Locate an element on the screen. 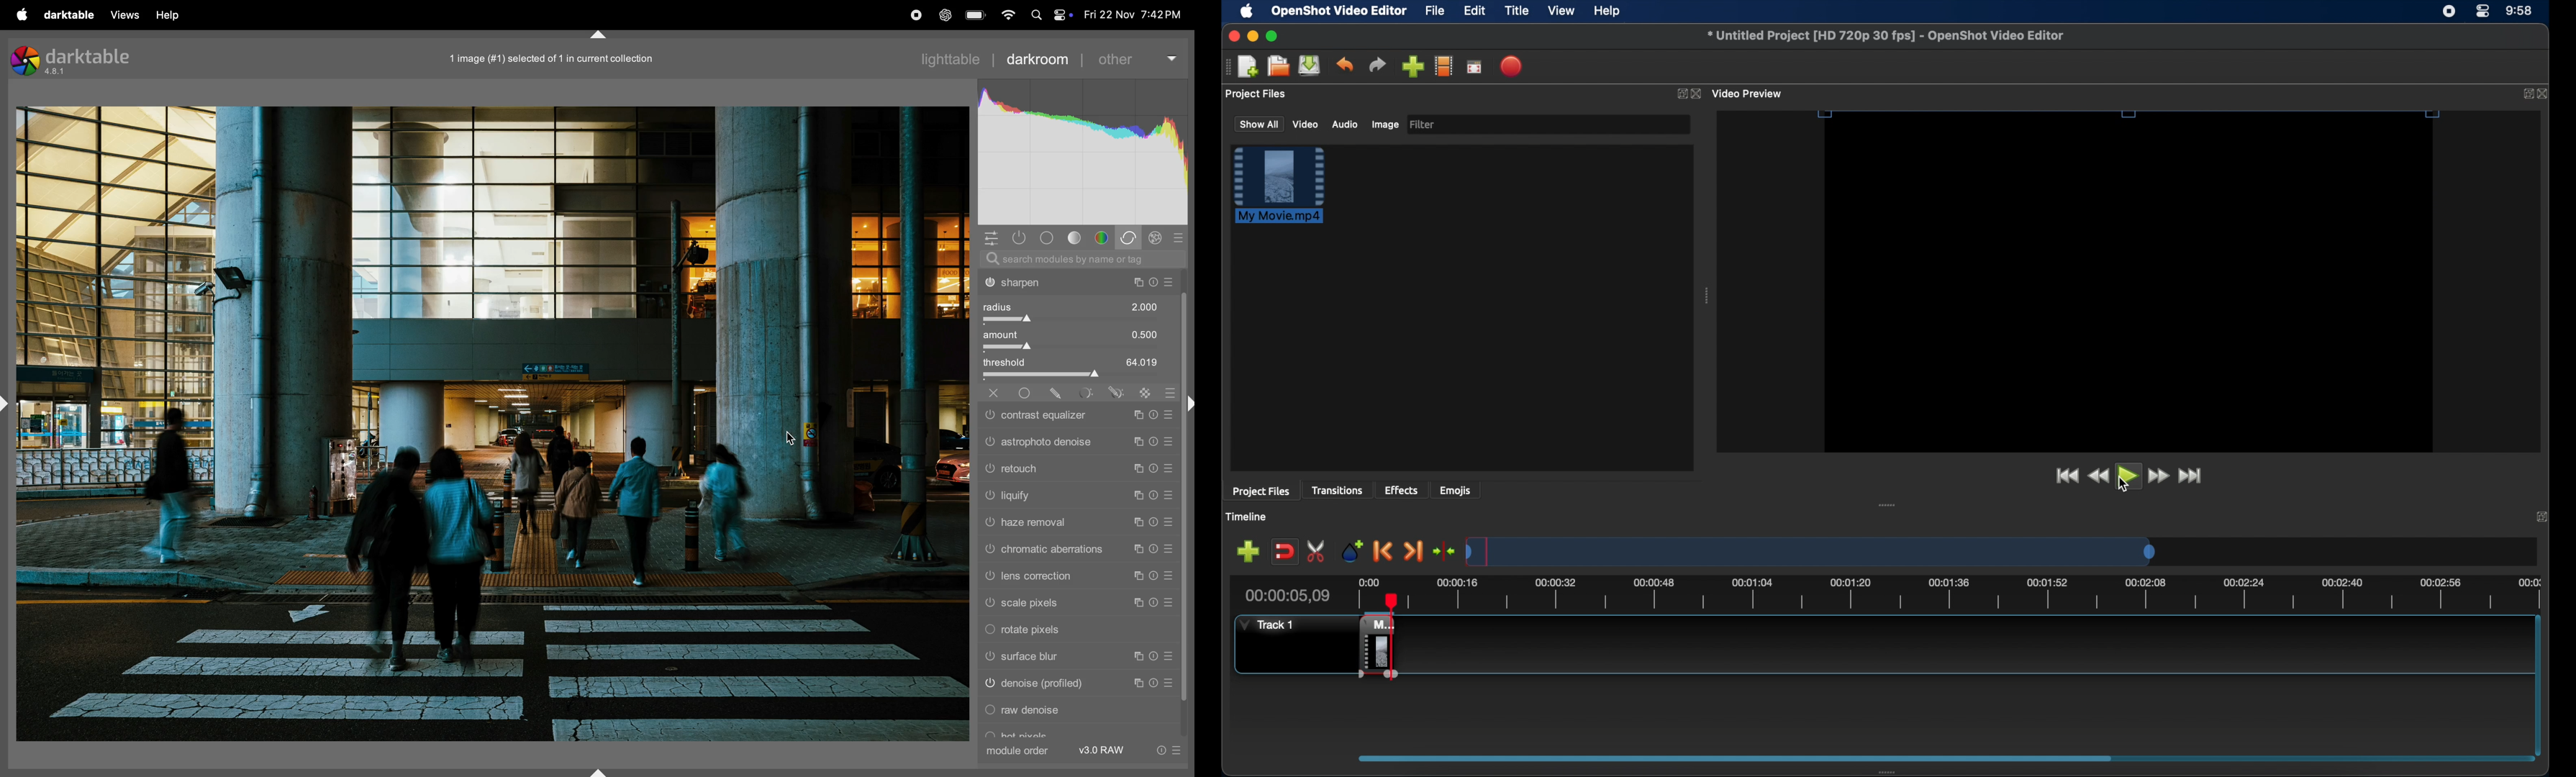 This screenshot has height=784, width=2576. darktable is located at coordinates (68, 15).